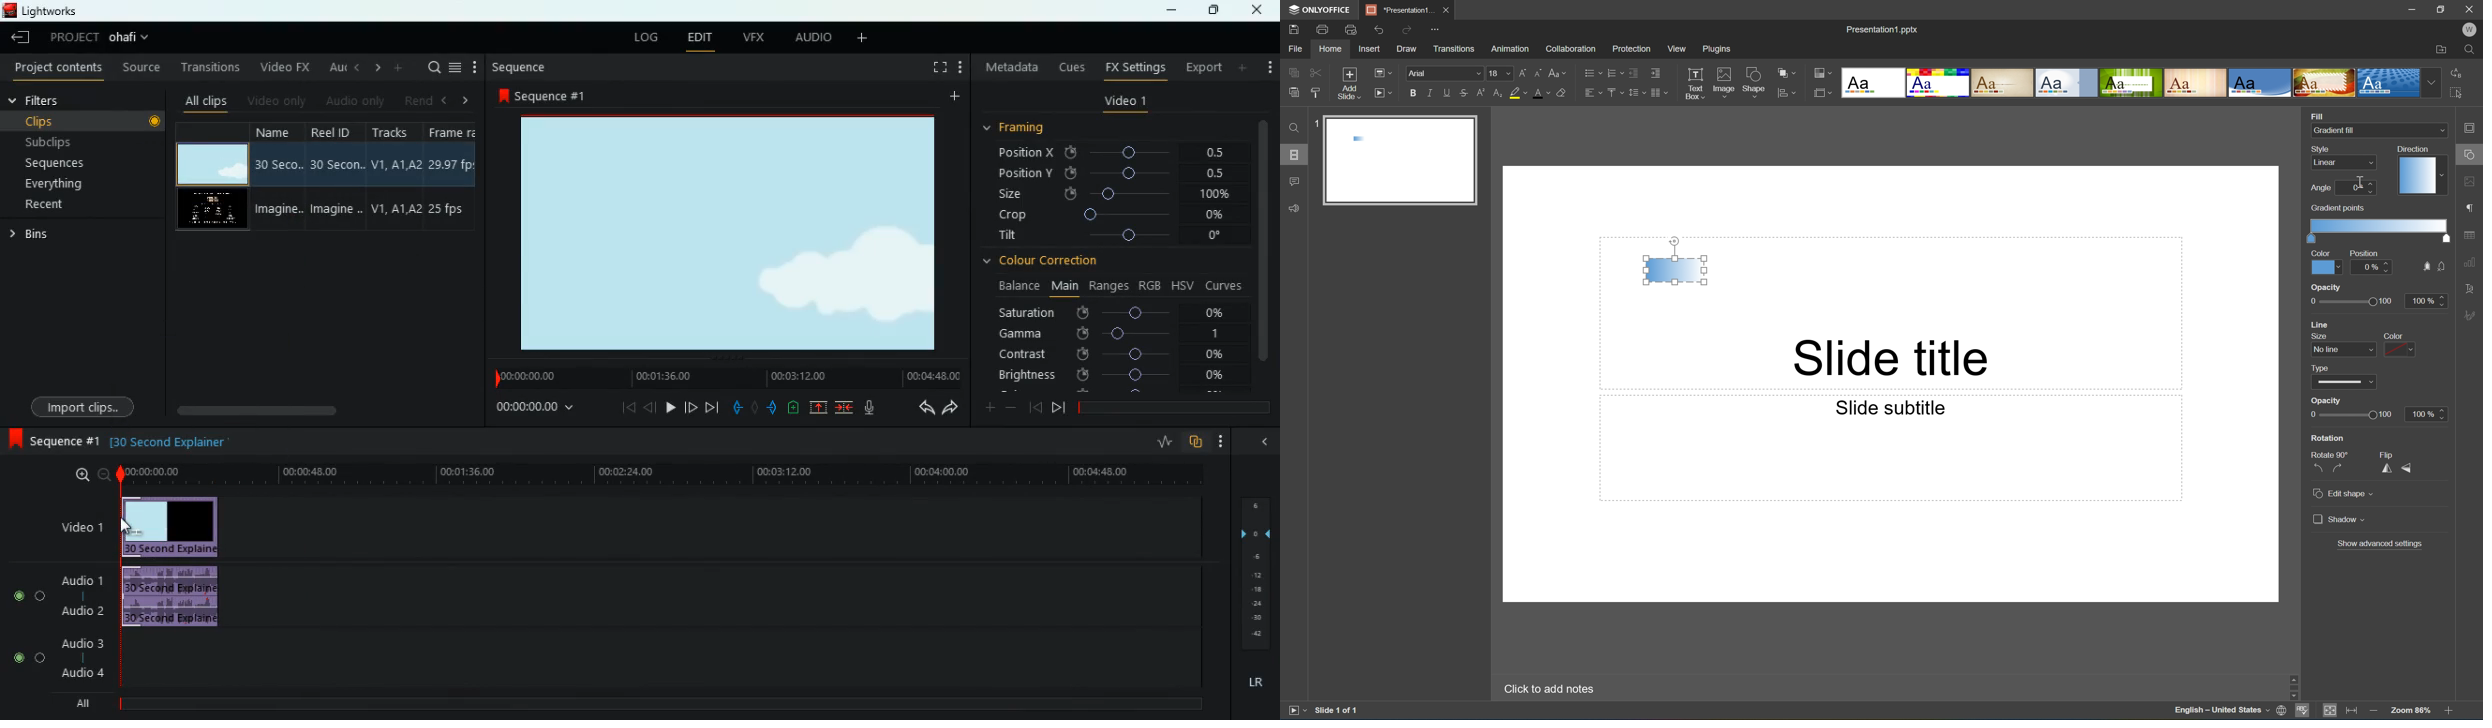 This screenshot has height=728, width=2492. Describe the element at coordinates (1636, 93) in the screenshot. I see `Line spacing` at that location.